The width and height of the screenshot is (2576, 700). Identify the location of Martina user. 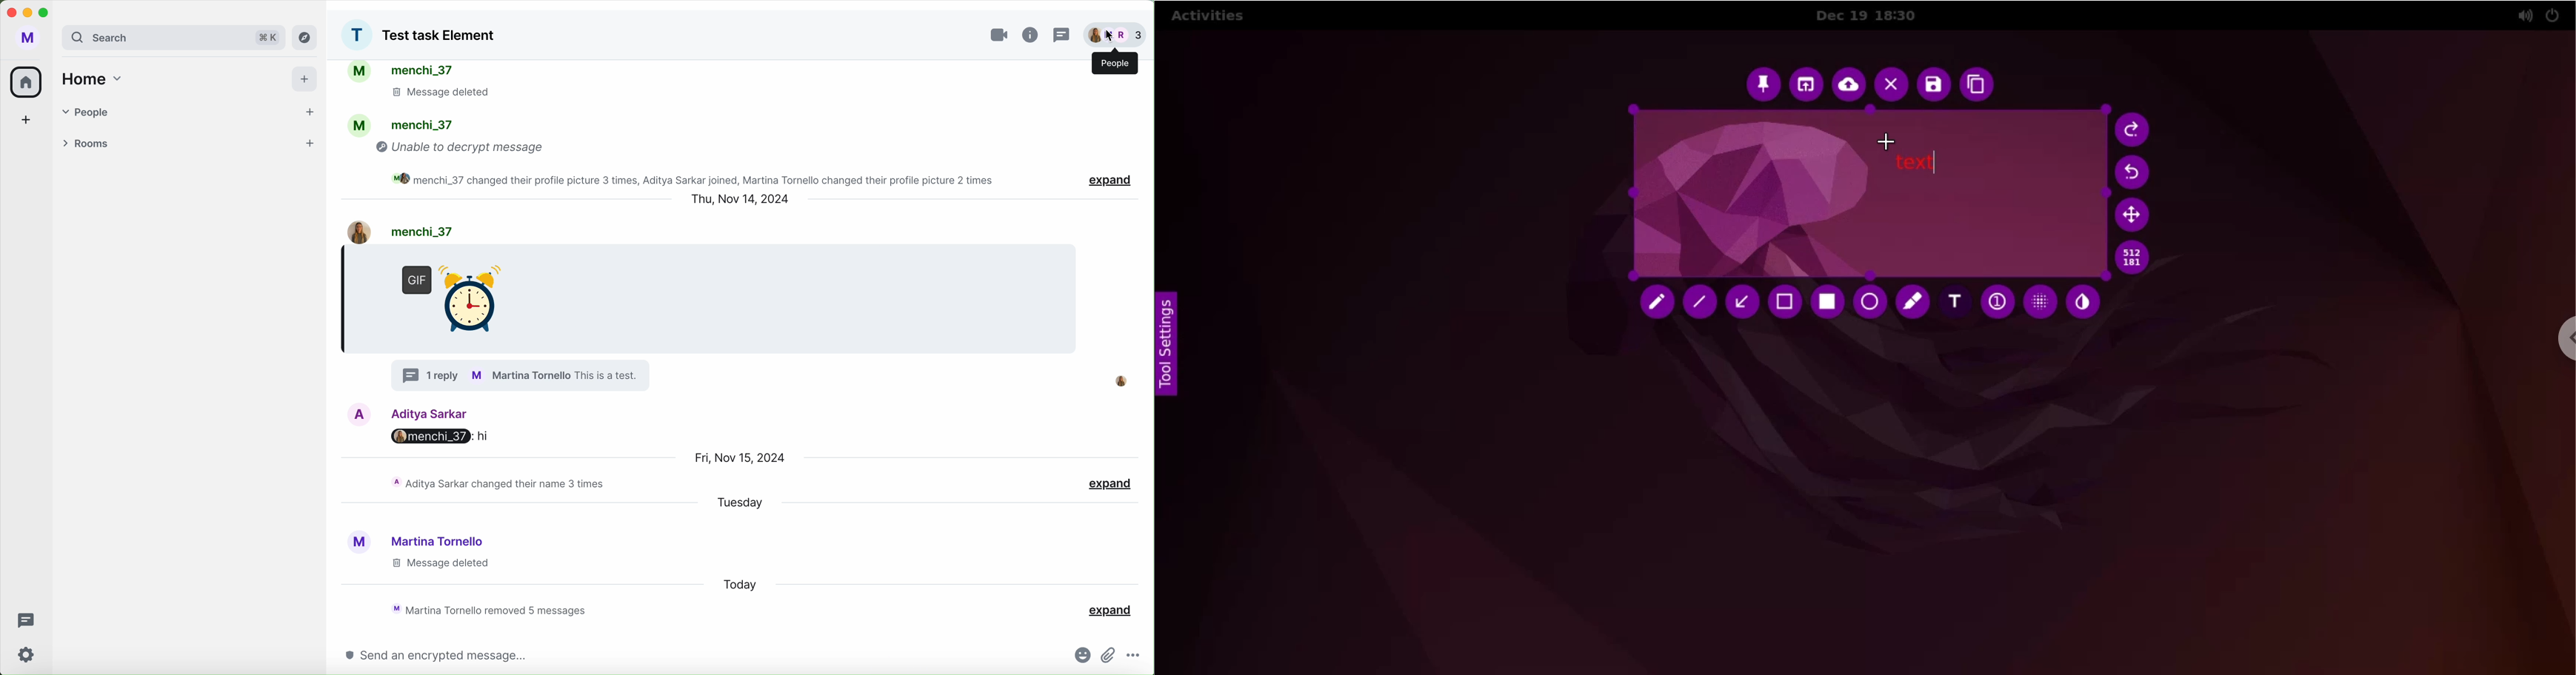
(439, 541).